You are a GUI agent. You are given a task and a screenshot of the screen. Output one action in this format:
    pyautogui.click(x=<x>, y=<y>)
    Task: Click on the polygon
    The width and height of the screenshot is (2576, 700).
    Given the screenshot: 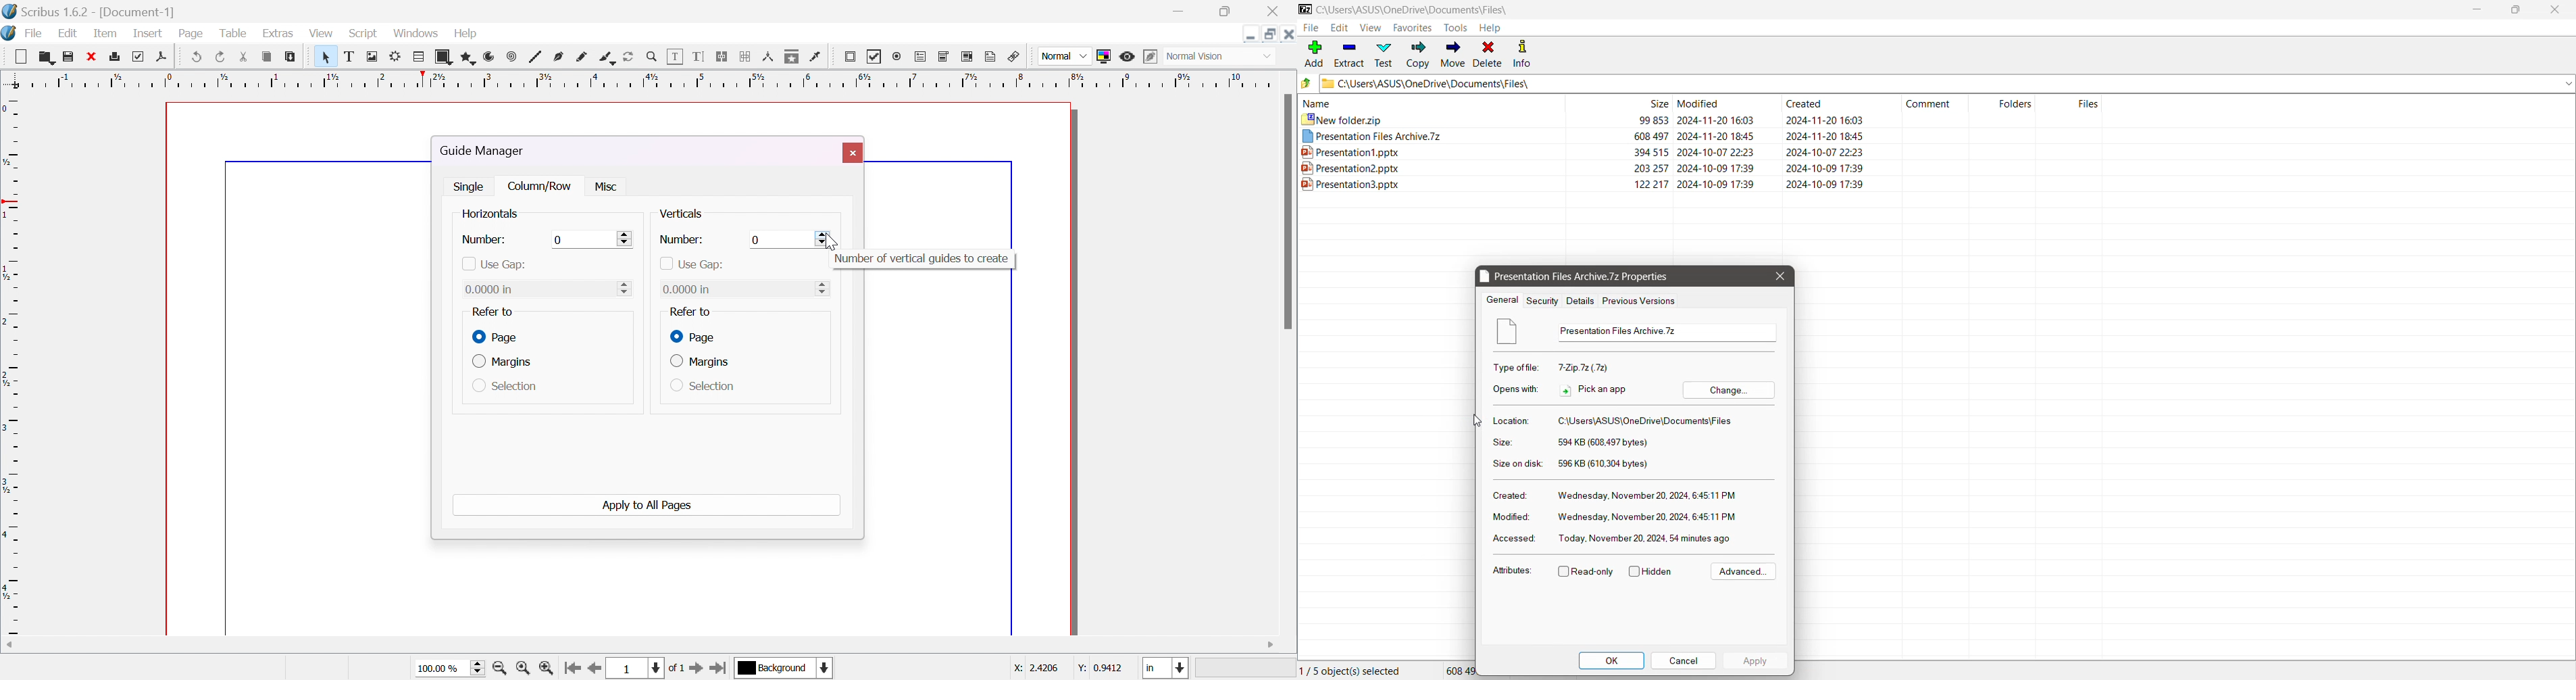 What is the action you would take?
    pyautogui.click(x=470, y=56)
    